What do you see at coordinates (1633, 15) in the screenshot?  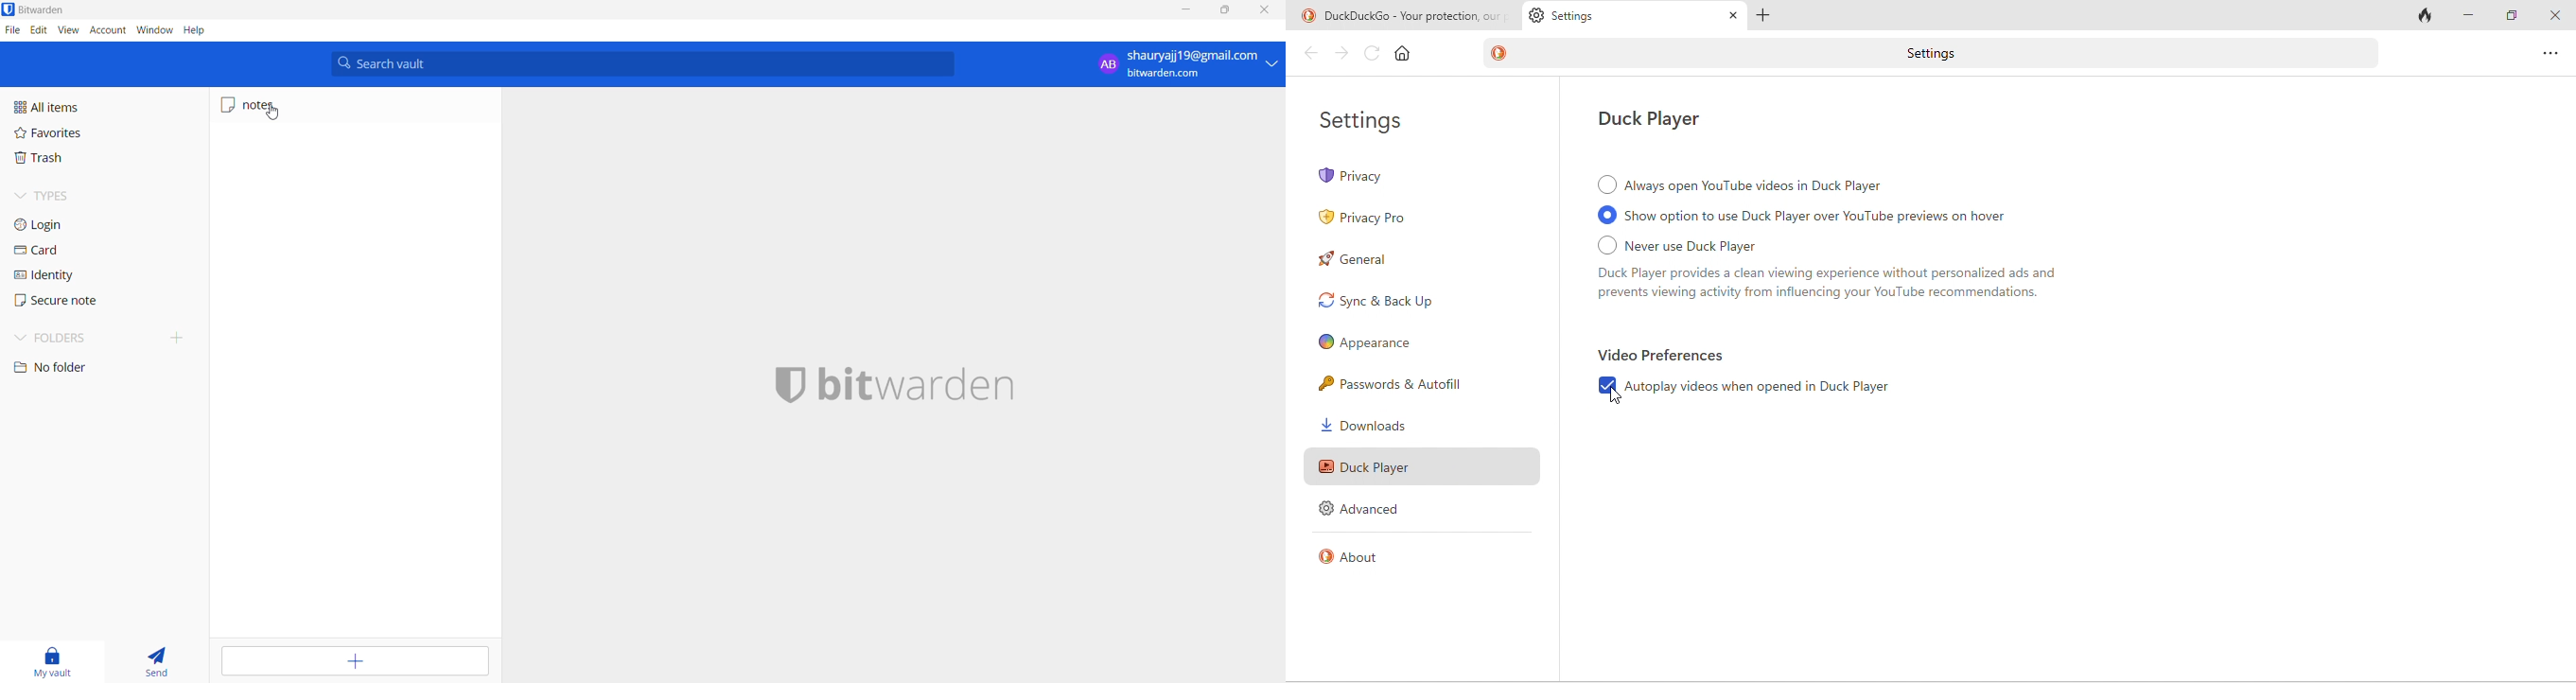 I see `settings` at bounding box center [1633, 15].